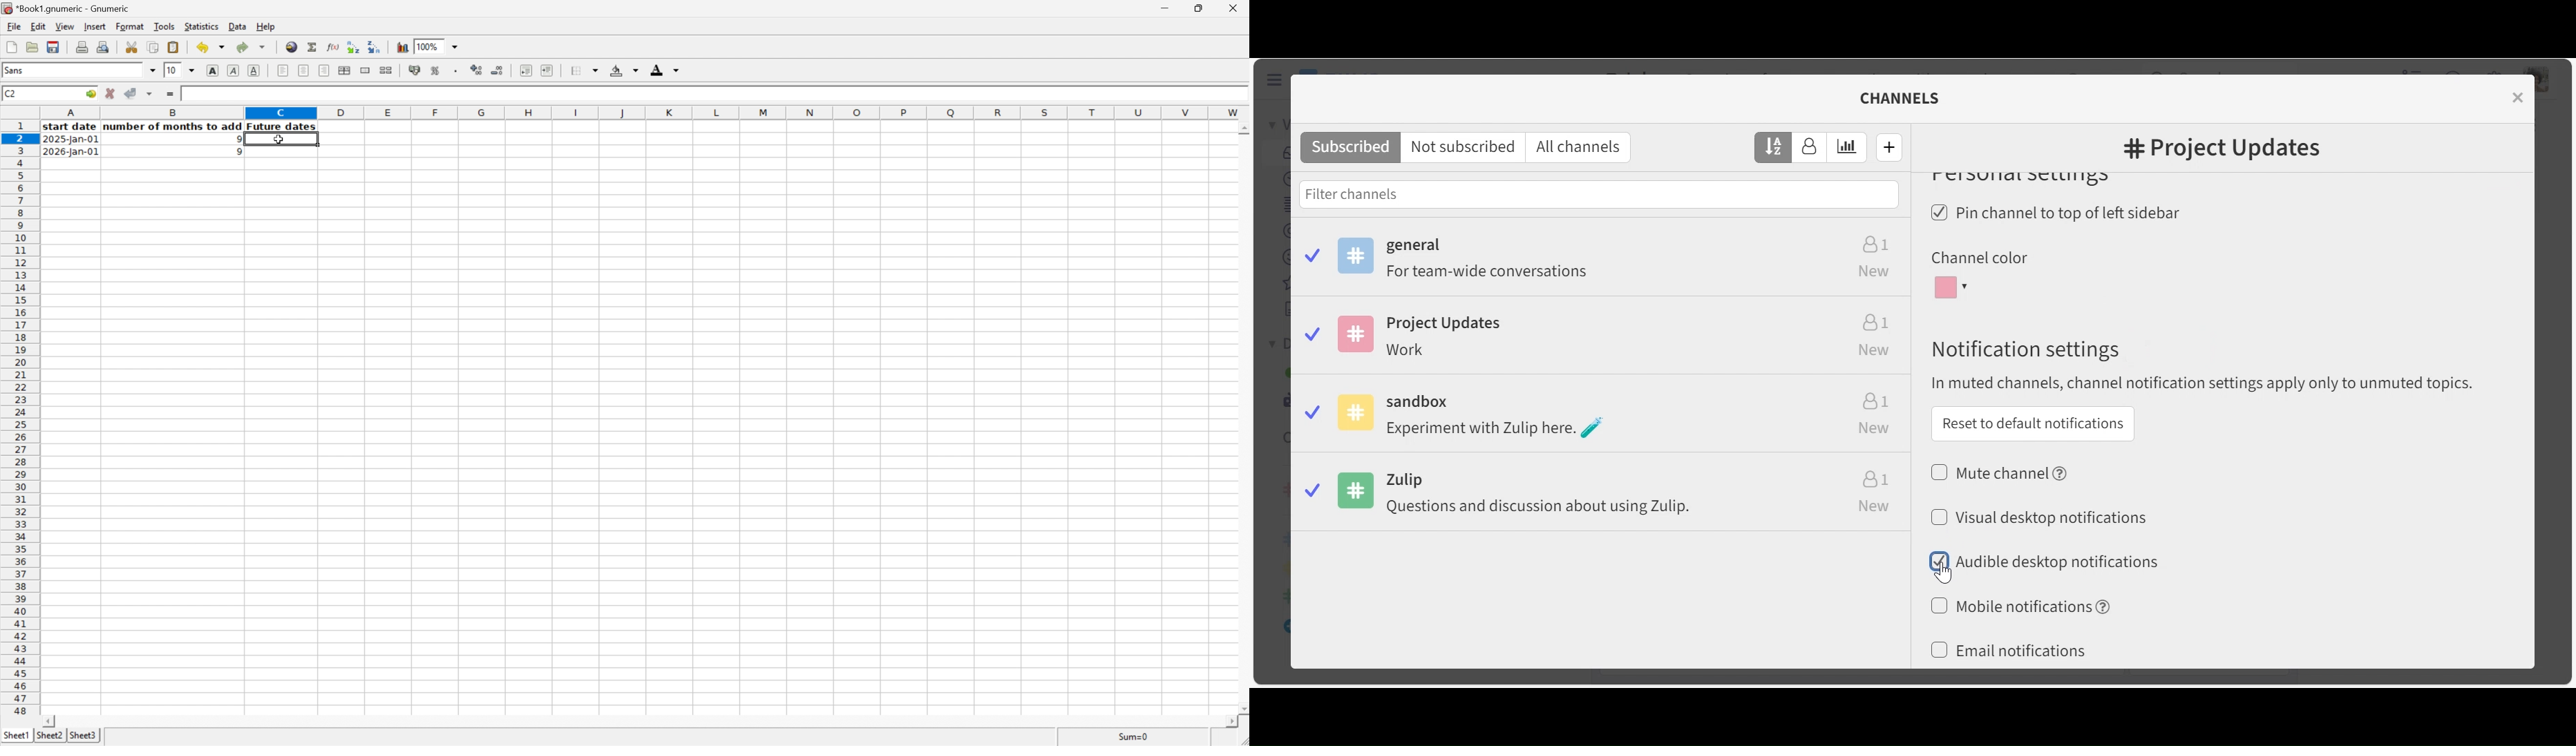  What do you see at coordinates (51, 721) in the screenshot?
I see `Scroll Left` at bounding box center [51, 721].